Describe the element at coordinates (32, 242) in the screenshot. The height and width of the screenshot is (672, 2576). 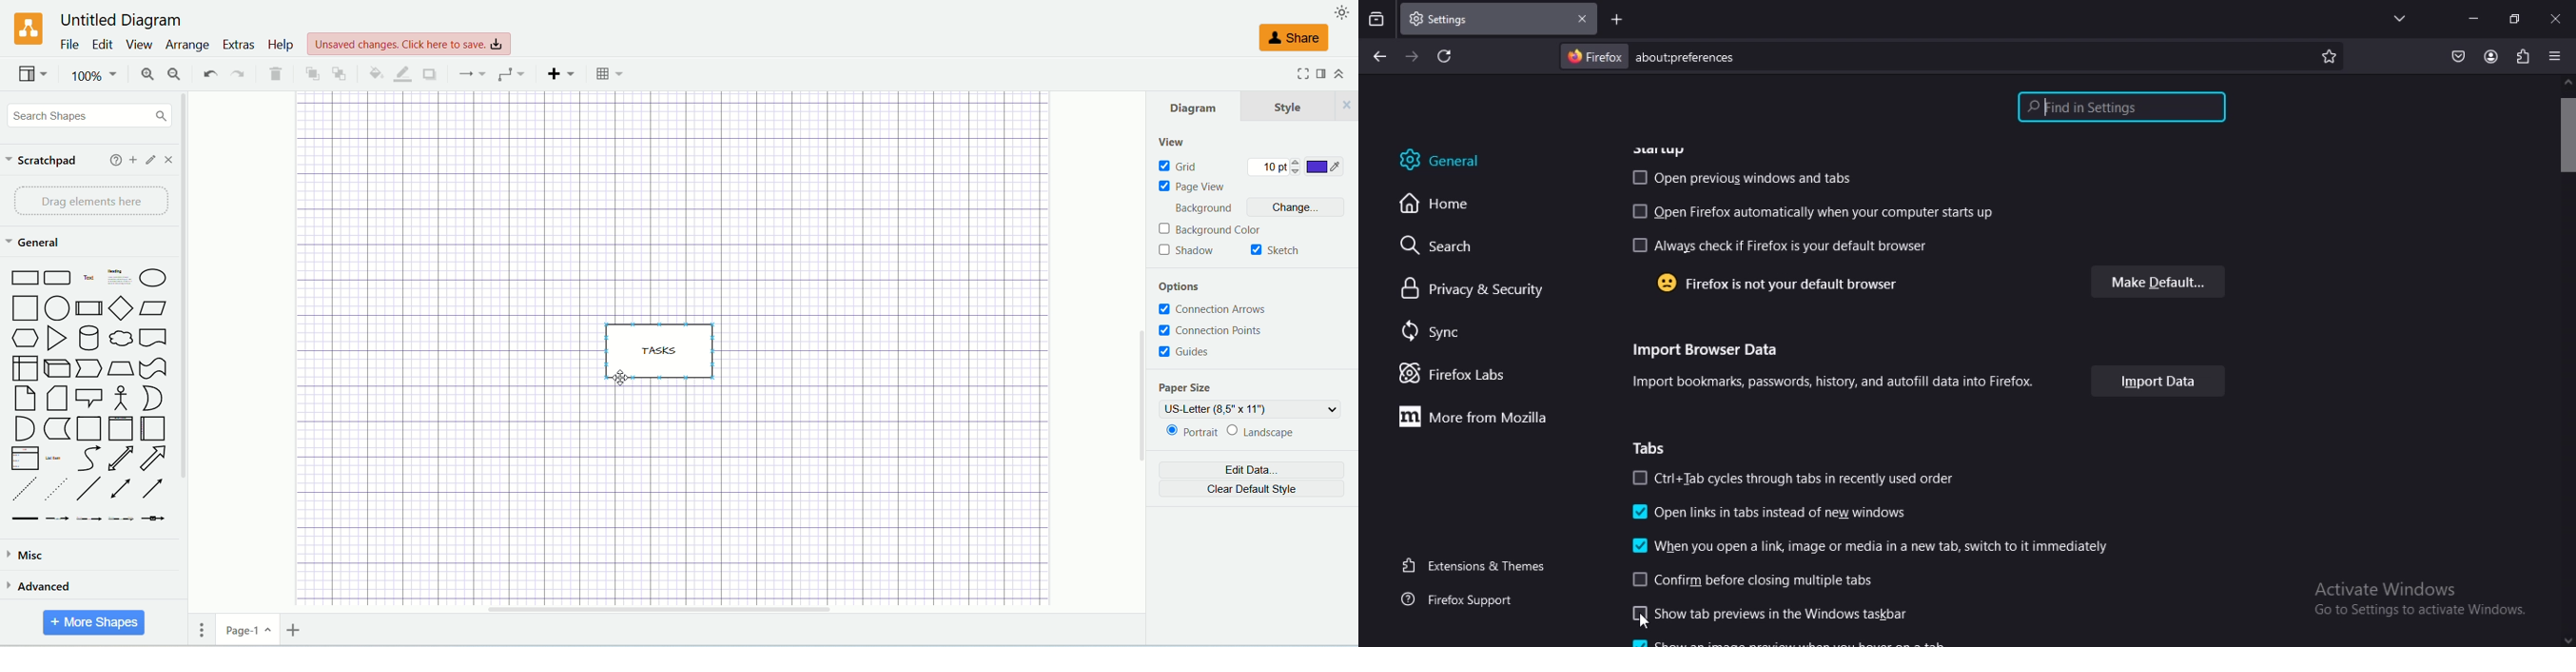
I see `general` at that location.